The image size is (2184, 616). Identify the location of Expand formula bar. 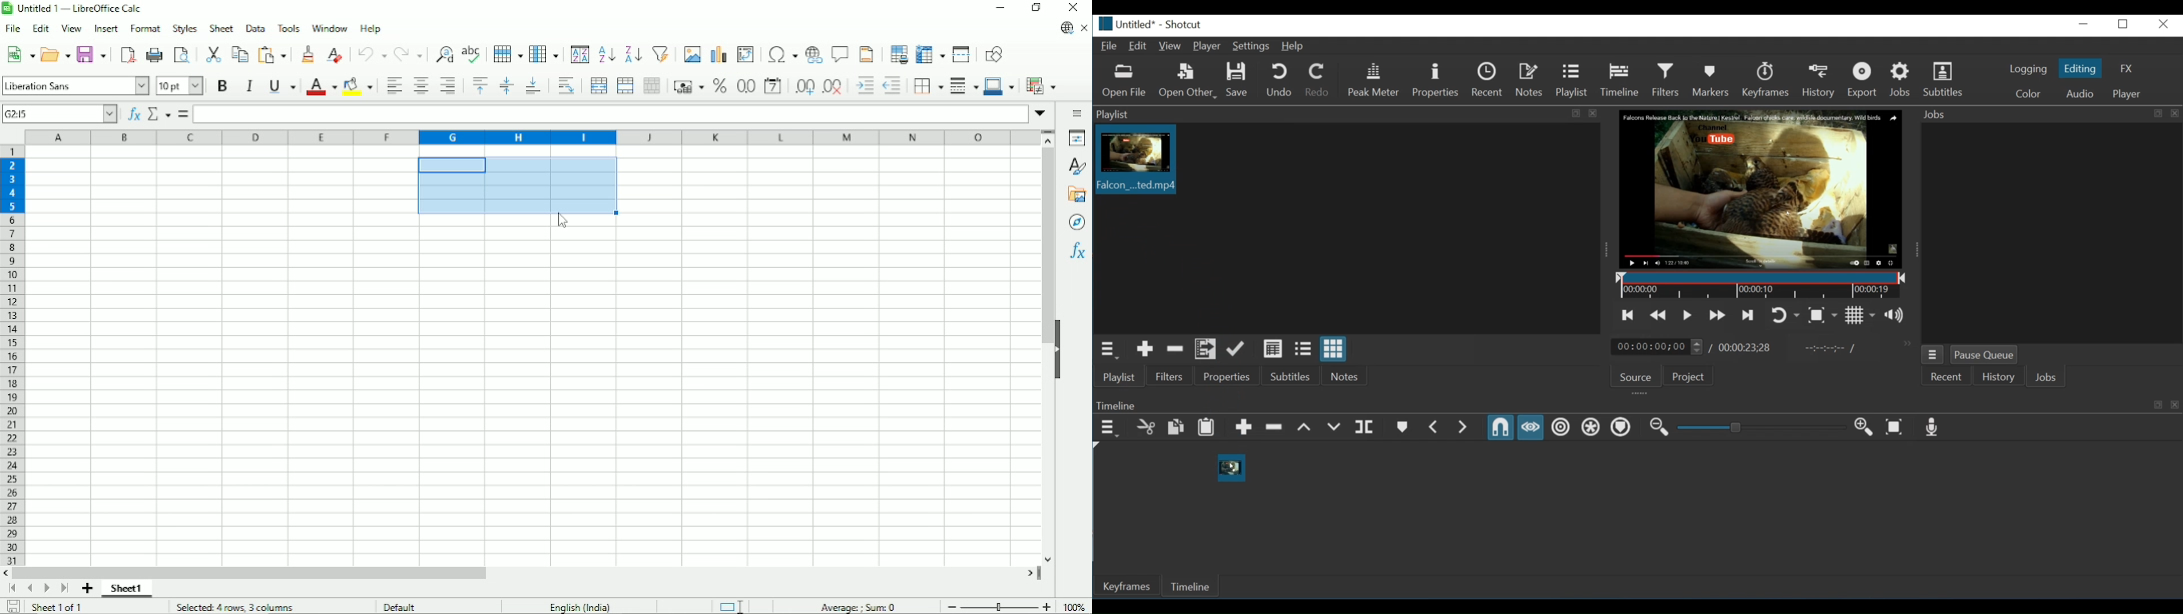
(1042, 114).